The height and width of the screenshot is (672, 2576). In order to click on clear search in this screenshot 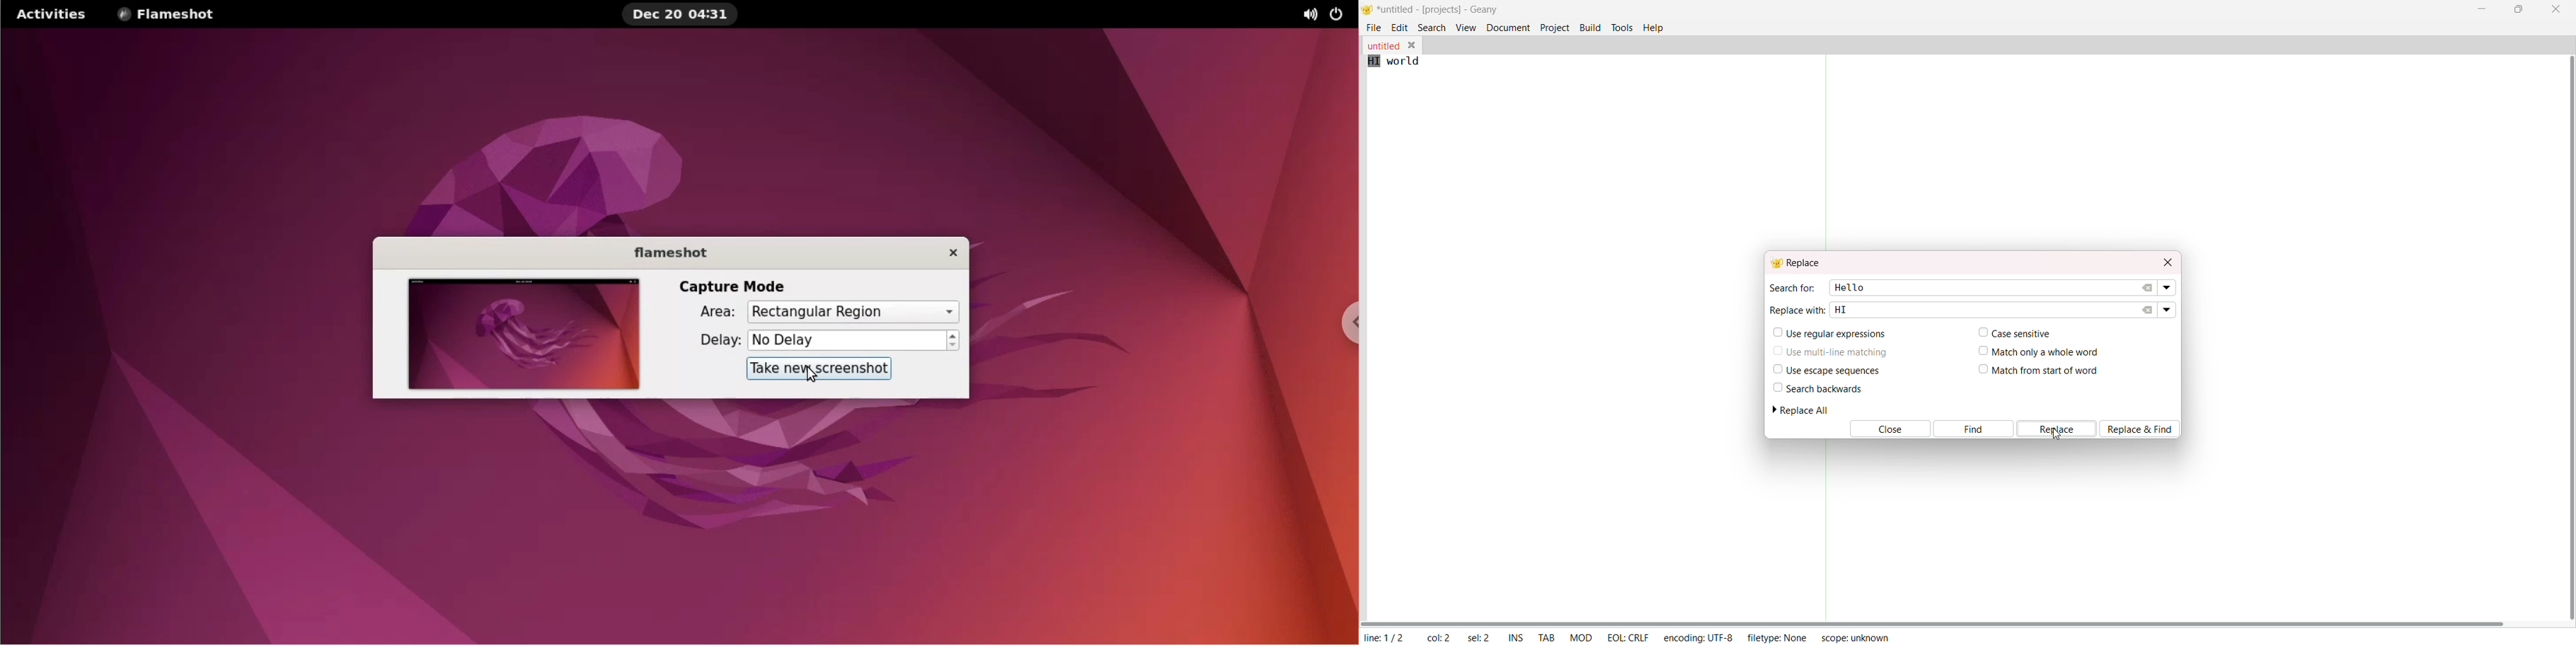, I will do `click(2148, 288)`.